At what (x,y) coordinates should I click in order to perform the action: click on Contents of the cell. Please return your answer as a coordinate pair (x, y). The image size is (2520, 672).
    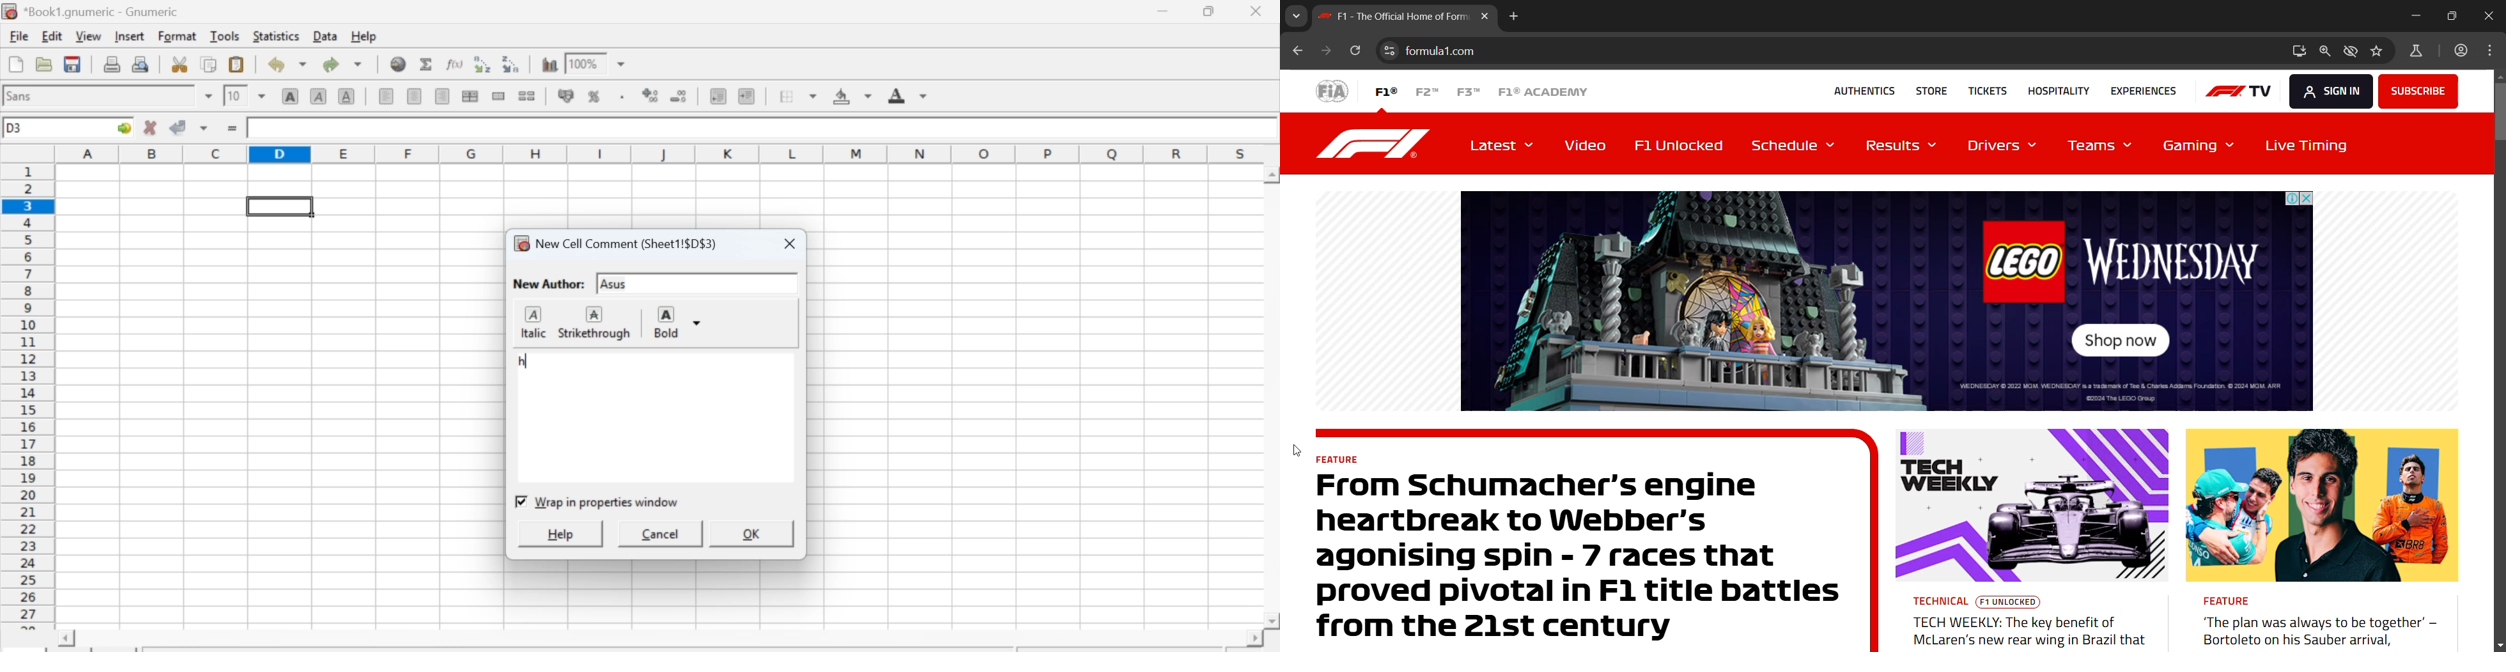
    Looking at the image, I should click on (754, 128).